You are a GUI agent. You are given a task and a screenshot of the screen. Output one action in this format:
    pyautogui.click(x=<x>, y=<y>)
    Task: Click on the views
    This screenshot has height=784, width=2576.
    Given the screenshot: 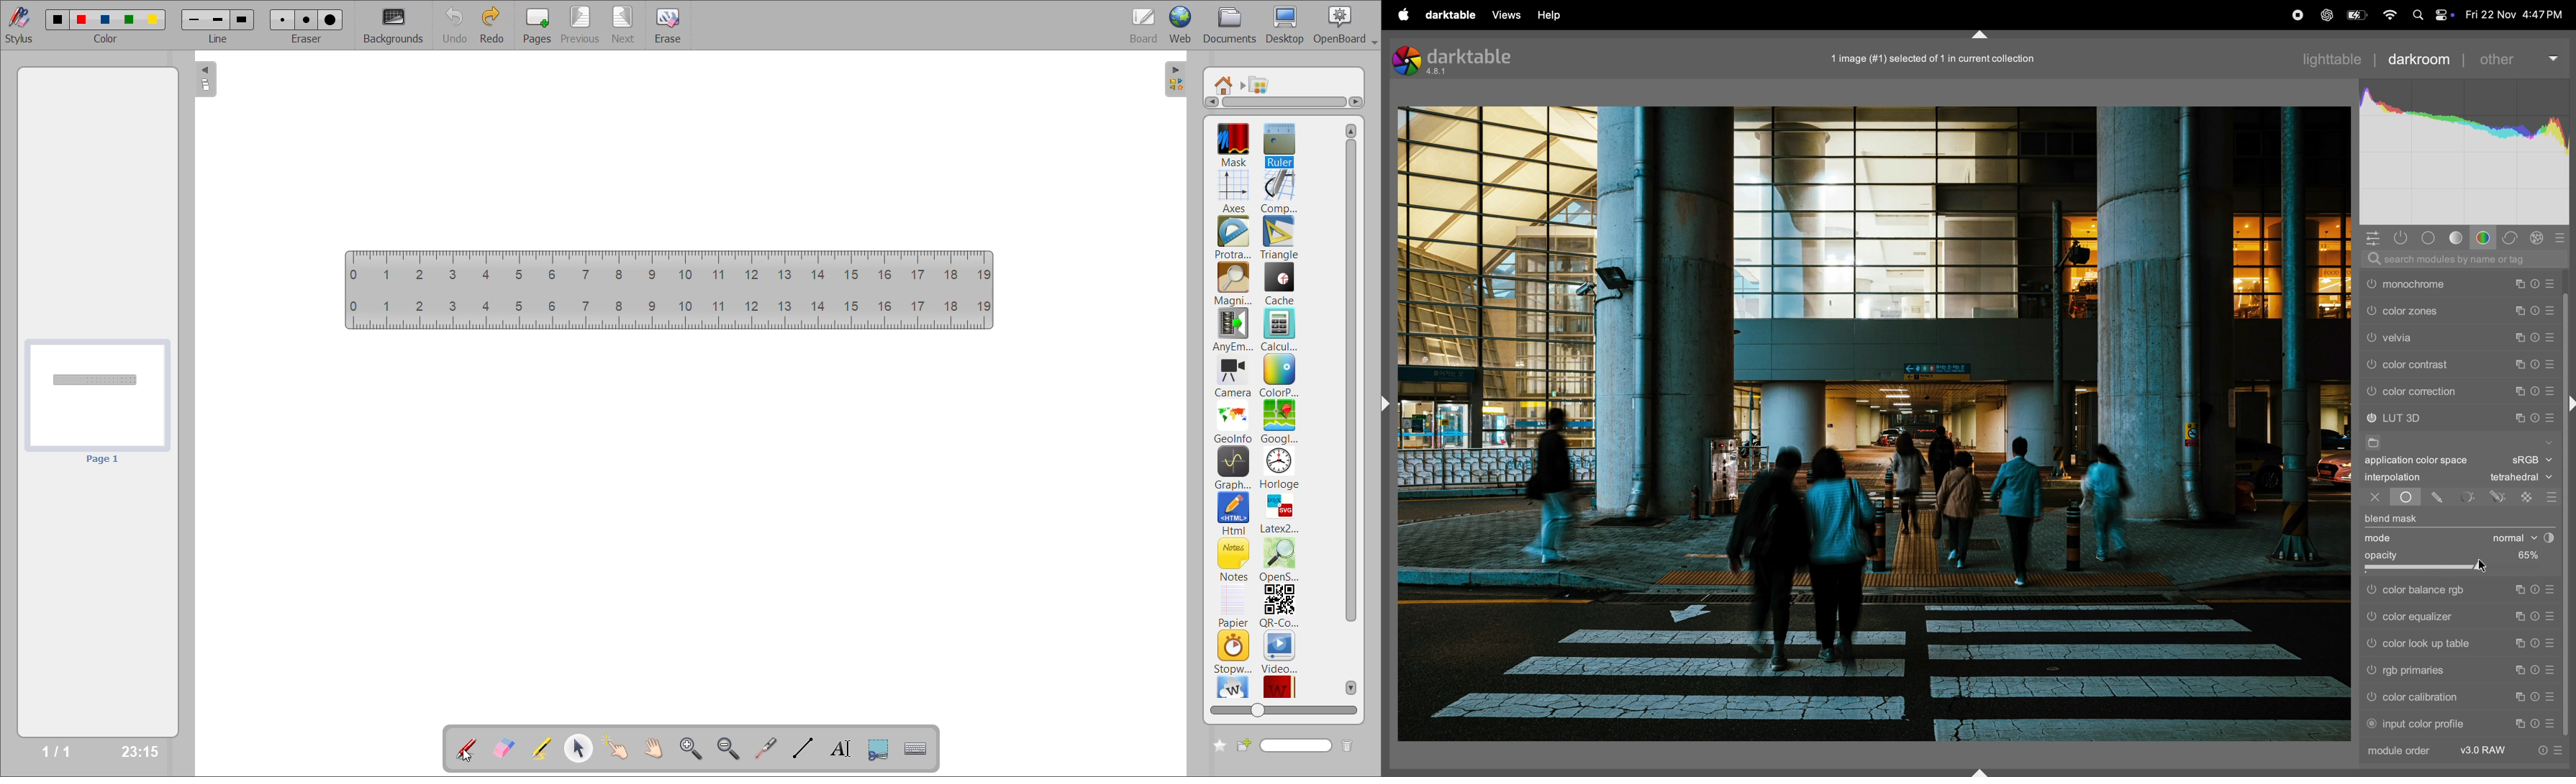 What is the action you would take?
    pyautogui.click(x=1506, y=15)
    